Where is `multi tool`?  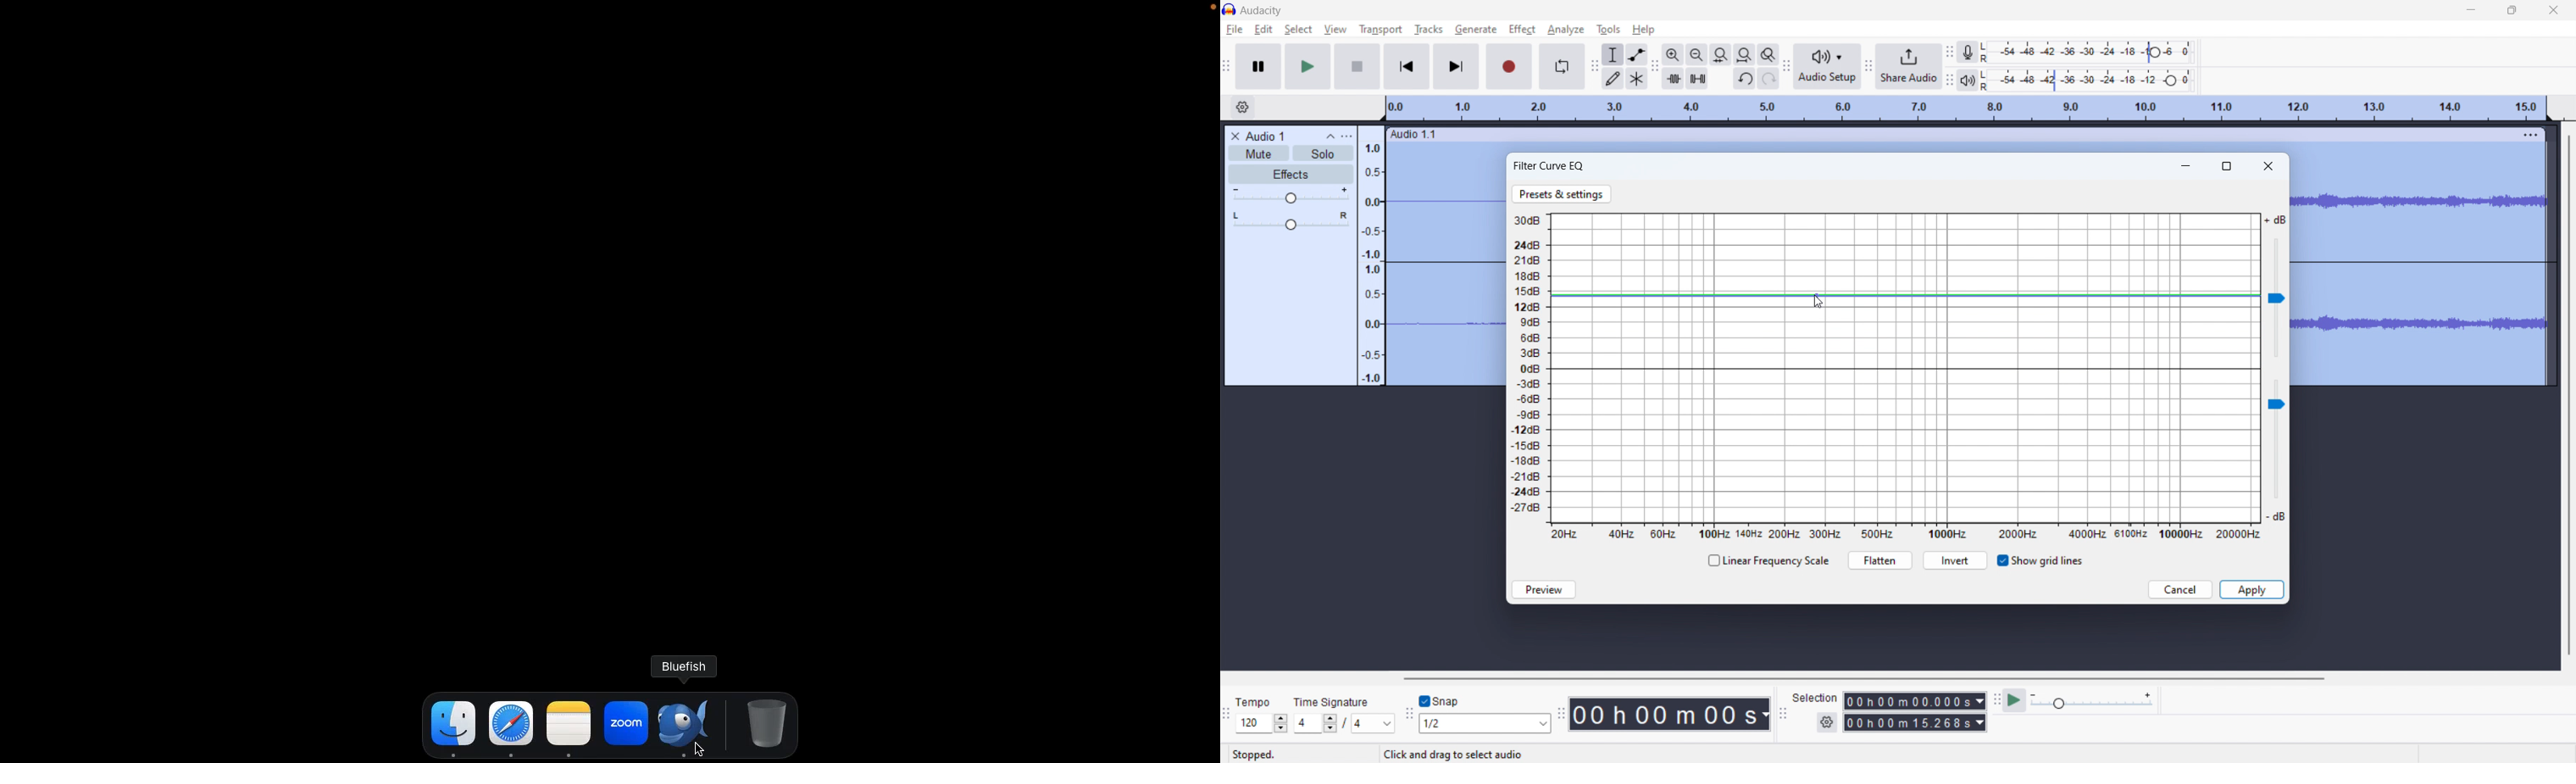
multi tool is located at coordinates (1637, 78).